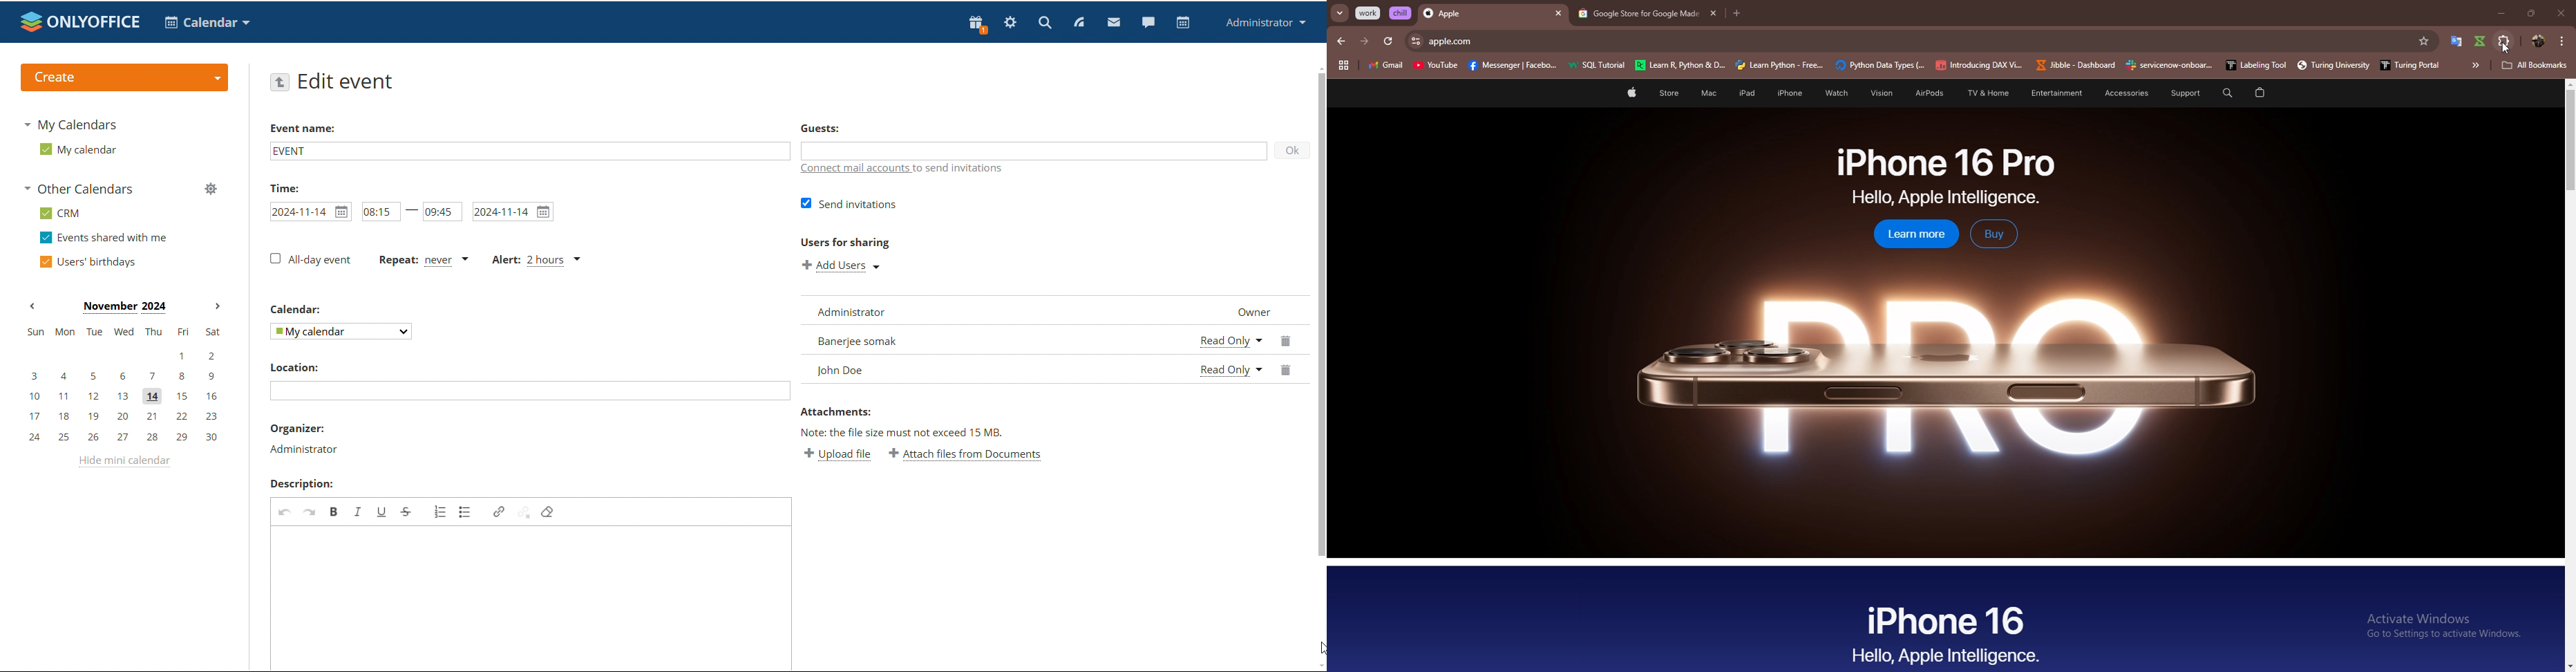  What do you see at coordinates (2531, 13) in the screenshot?
I see `resize` at bounding box center [2531, 13].